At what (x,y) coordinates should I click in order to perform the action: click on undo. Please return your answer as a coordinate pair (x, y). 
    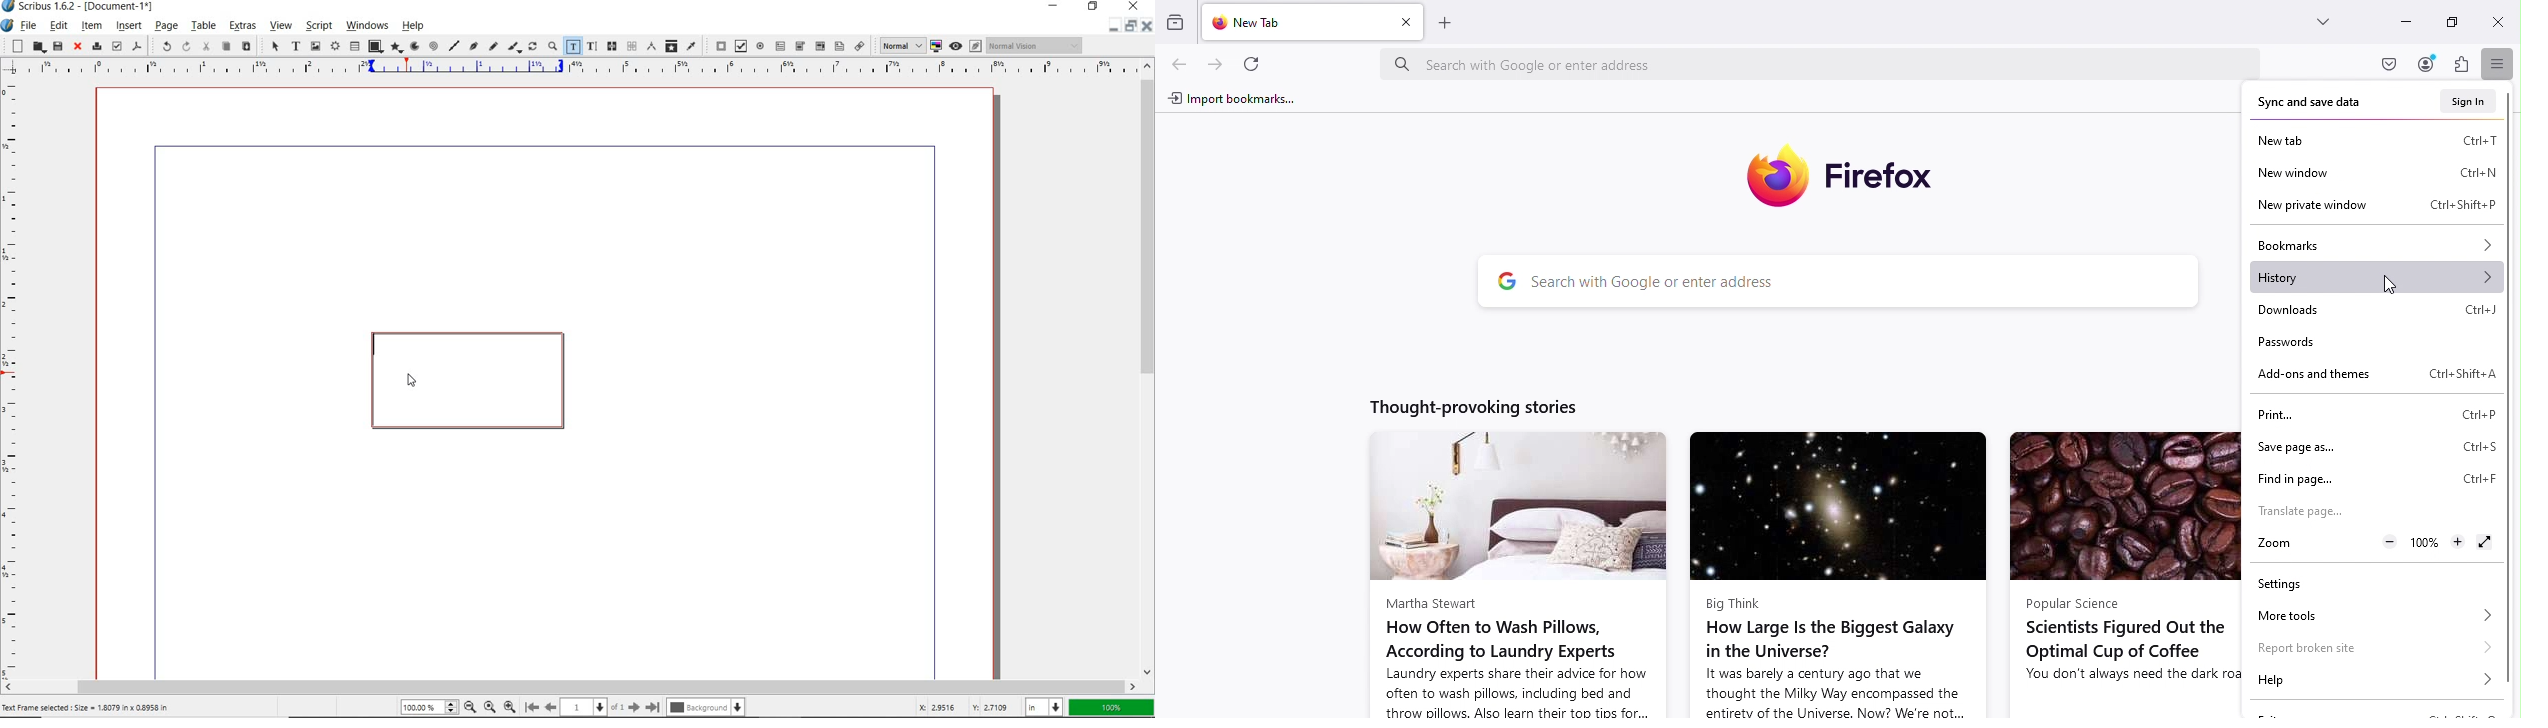
    Looking at the image, I should click on (162, 45).